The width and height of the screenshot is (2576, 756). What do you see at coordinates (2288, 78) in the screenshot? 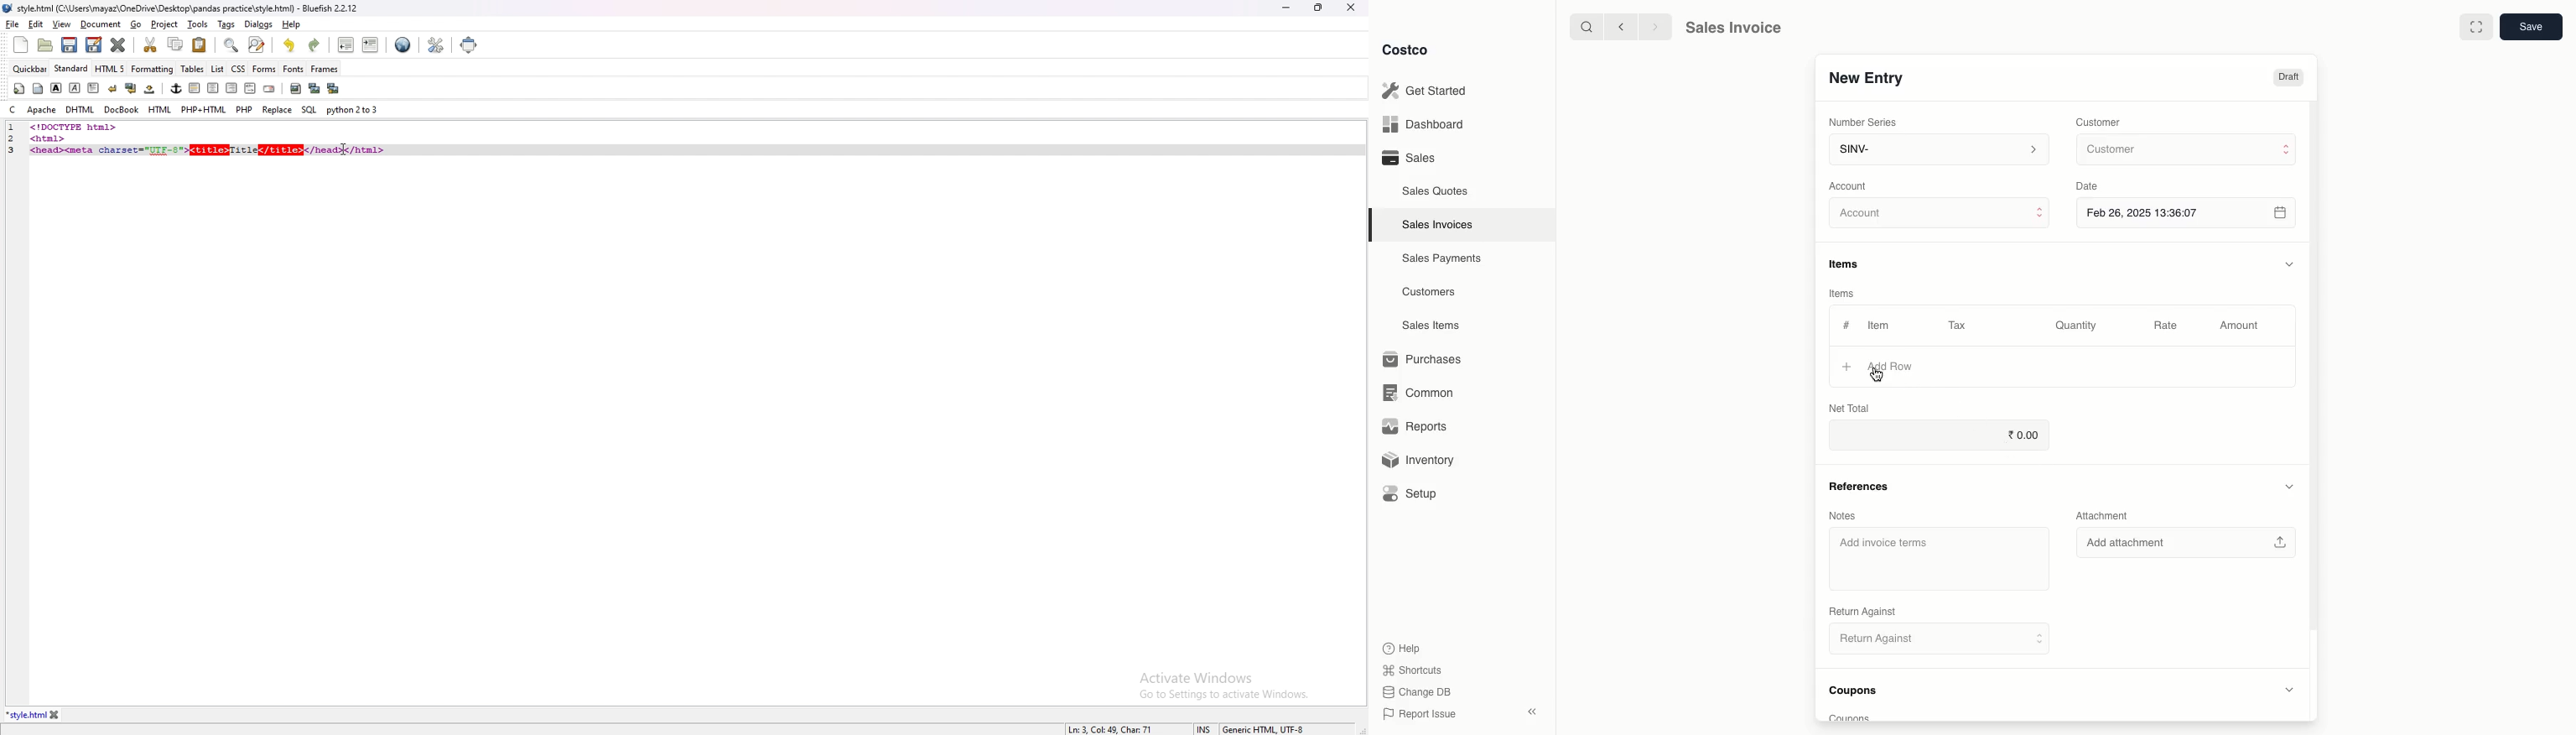
I see `Draft` at bounding box center [2288, 78].